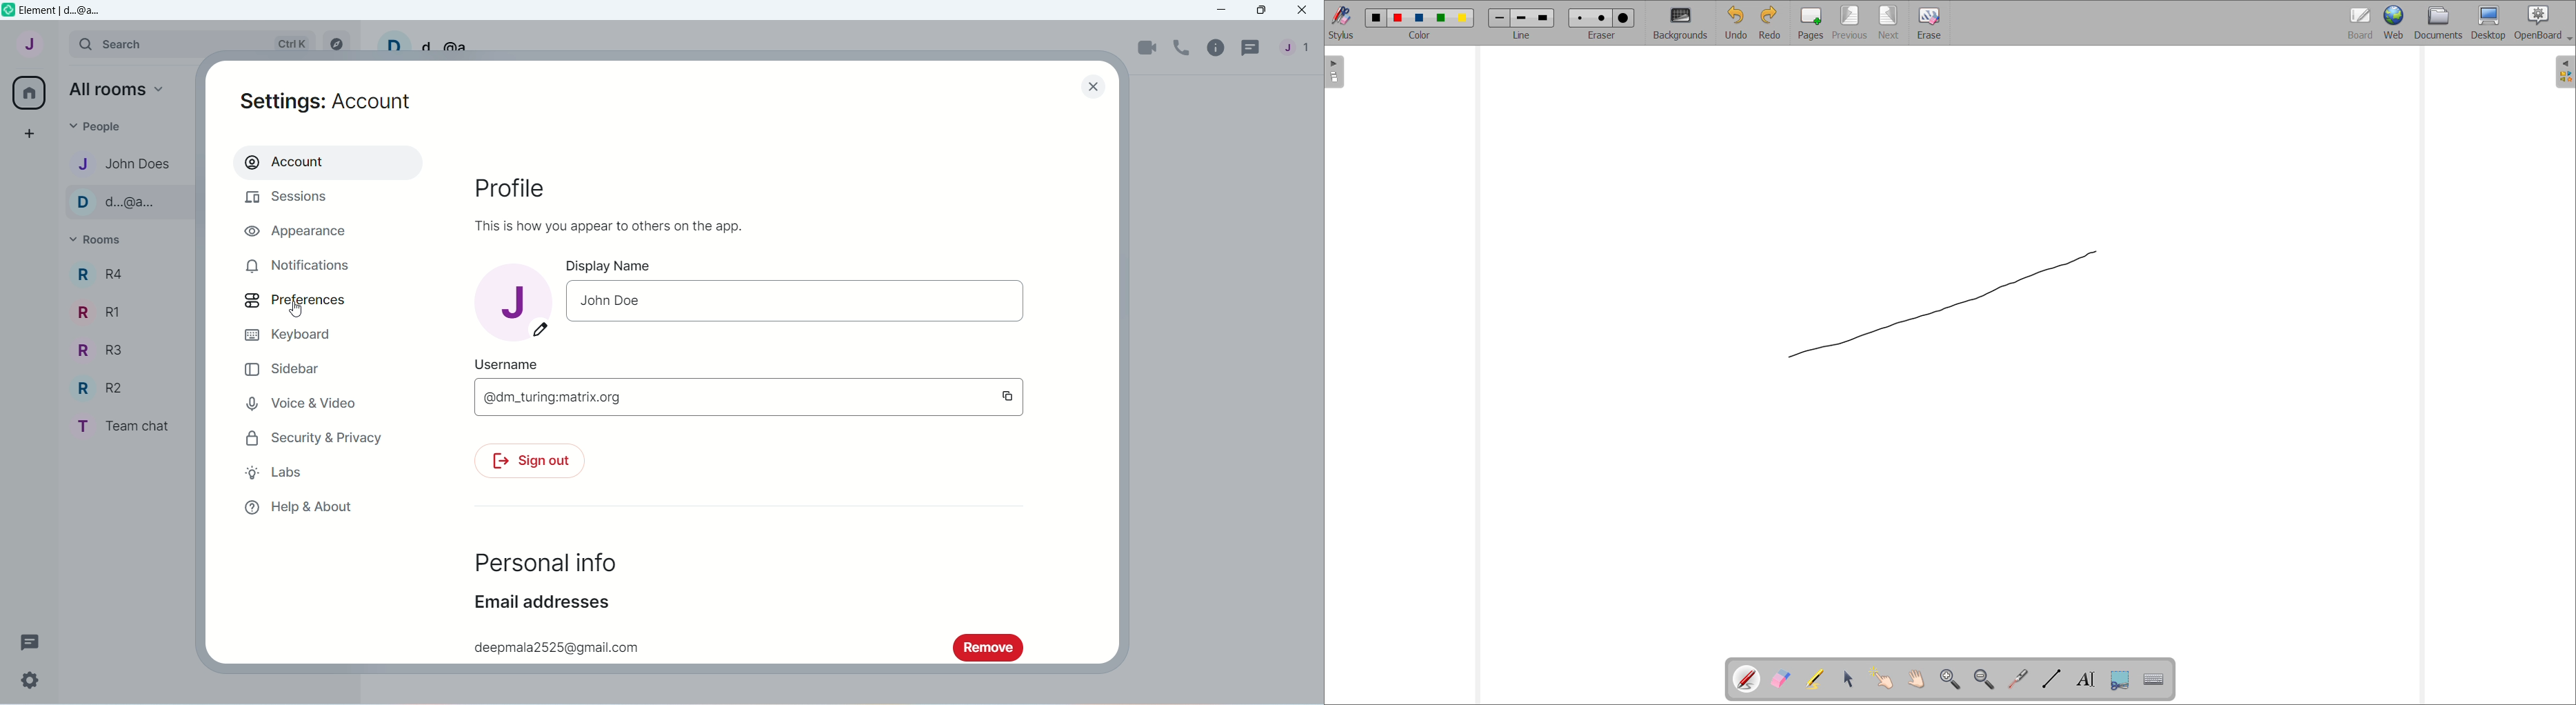 This screenshot has width=2576, height=728. Describe the element at coordinates (1623, 18) in the screenshot. I see `Eraser size` at that location.